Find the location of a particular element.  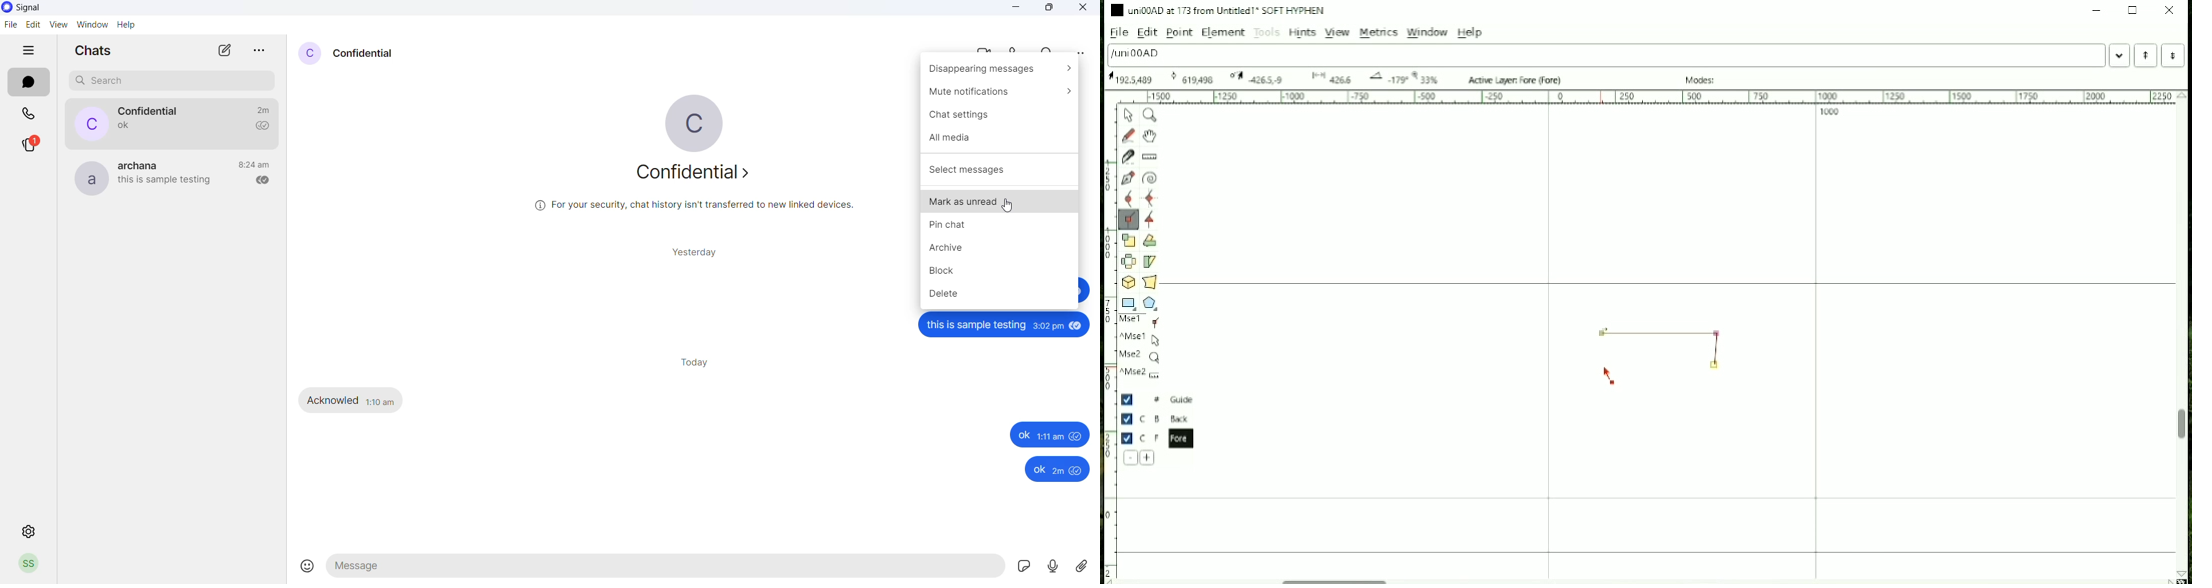

Archive is located at coordinates (1000, 251).